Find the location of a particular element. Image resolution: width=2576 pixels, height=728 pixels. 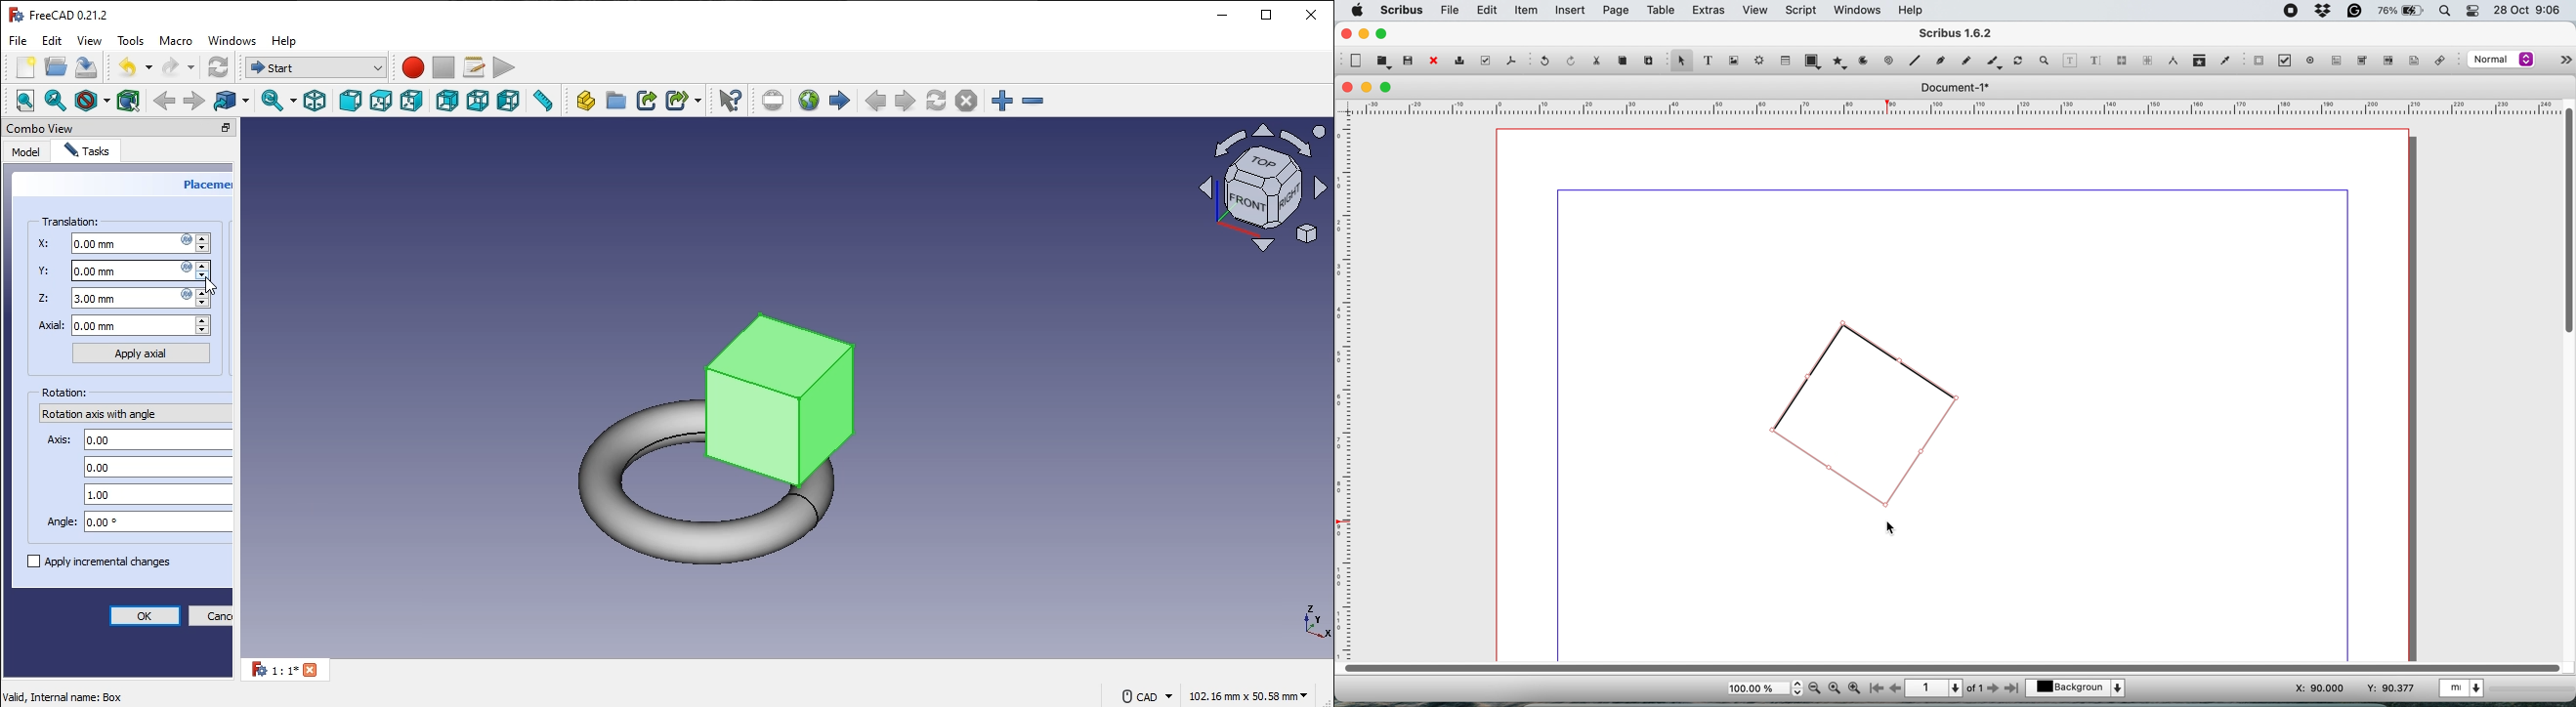

angle is located at coordinates (134, 522).